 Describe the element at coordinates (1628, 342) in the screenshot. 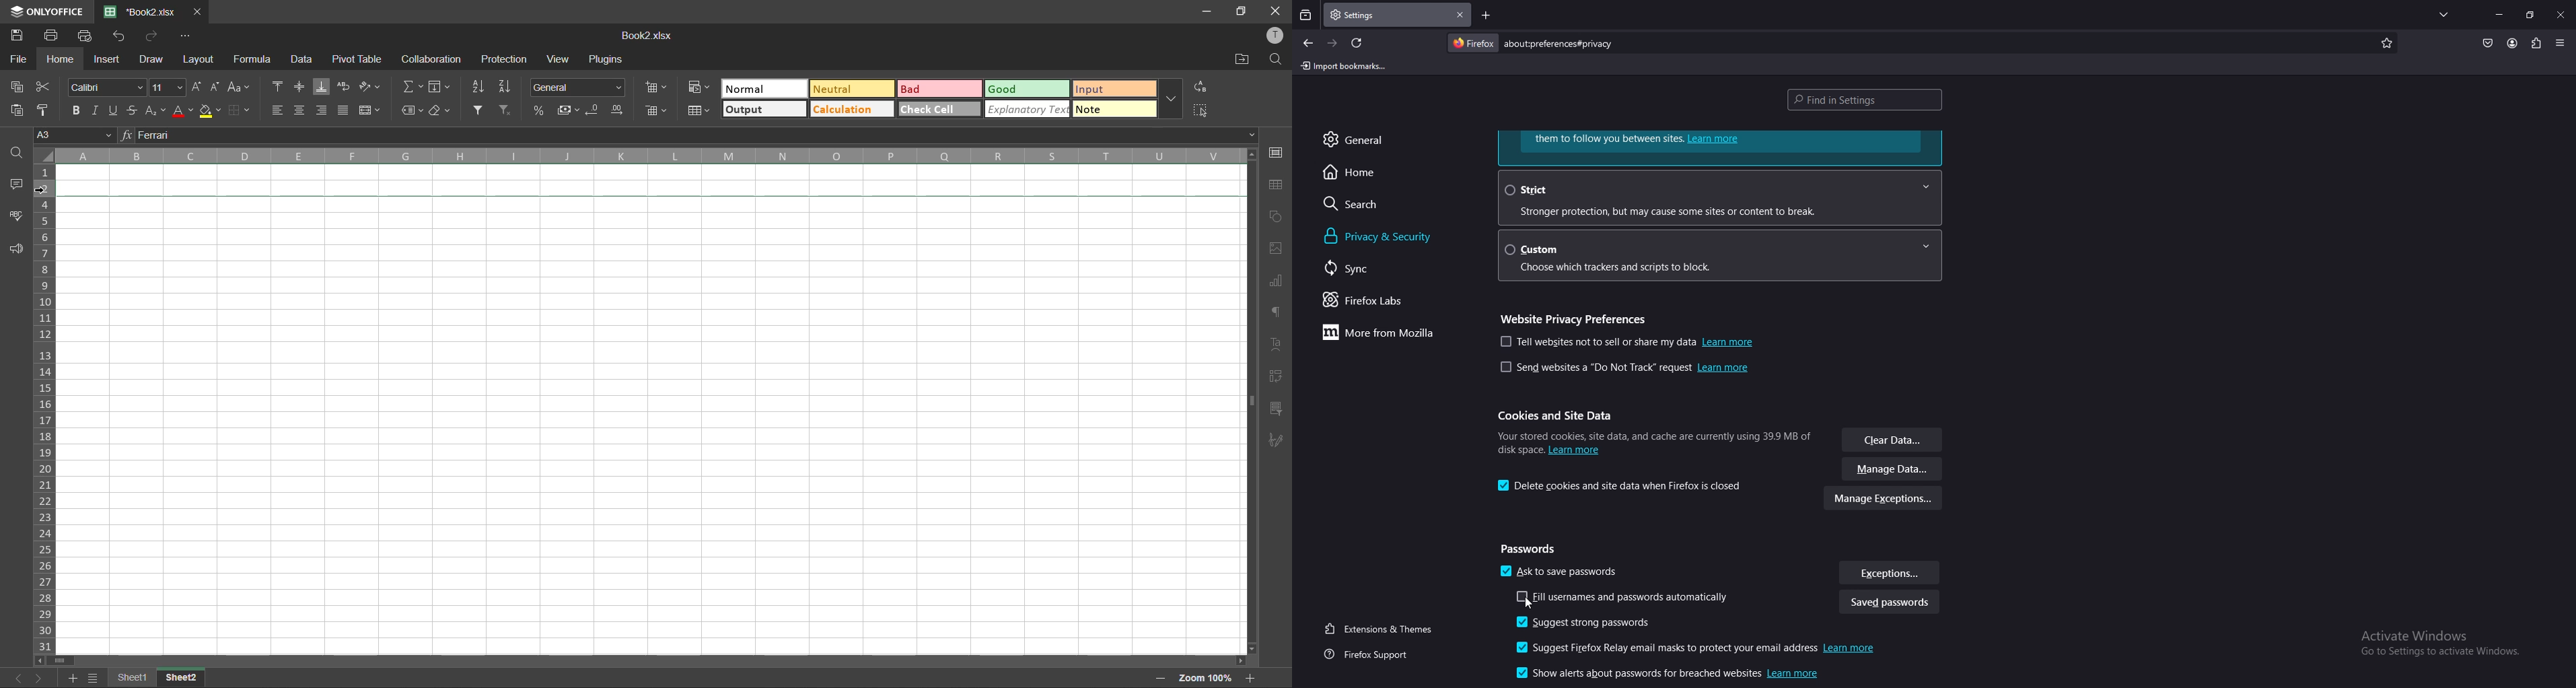

I see `tell websites not to sell my data` at that location.